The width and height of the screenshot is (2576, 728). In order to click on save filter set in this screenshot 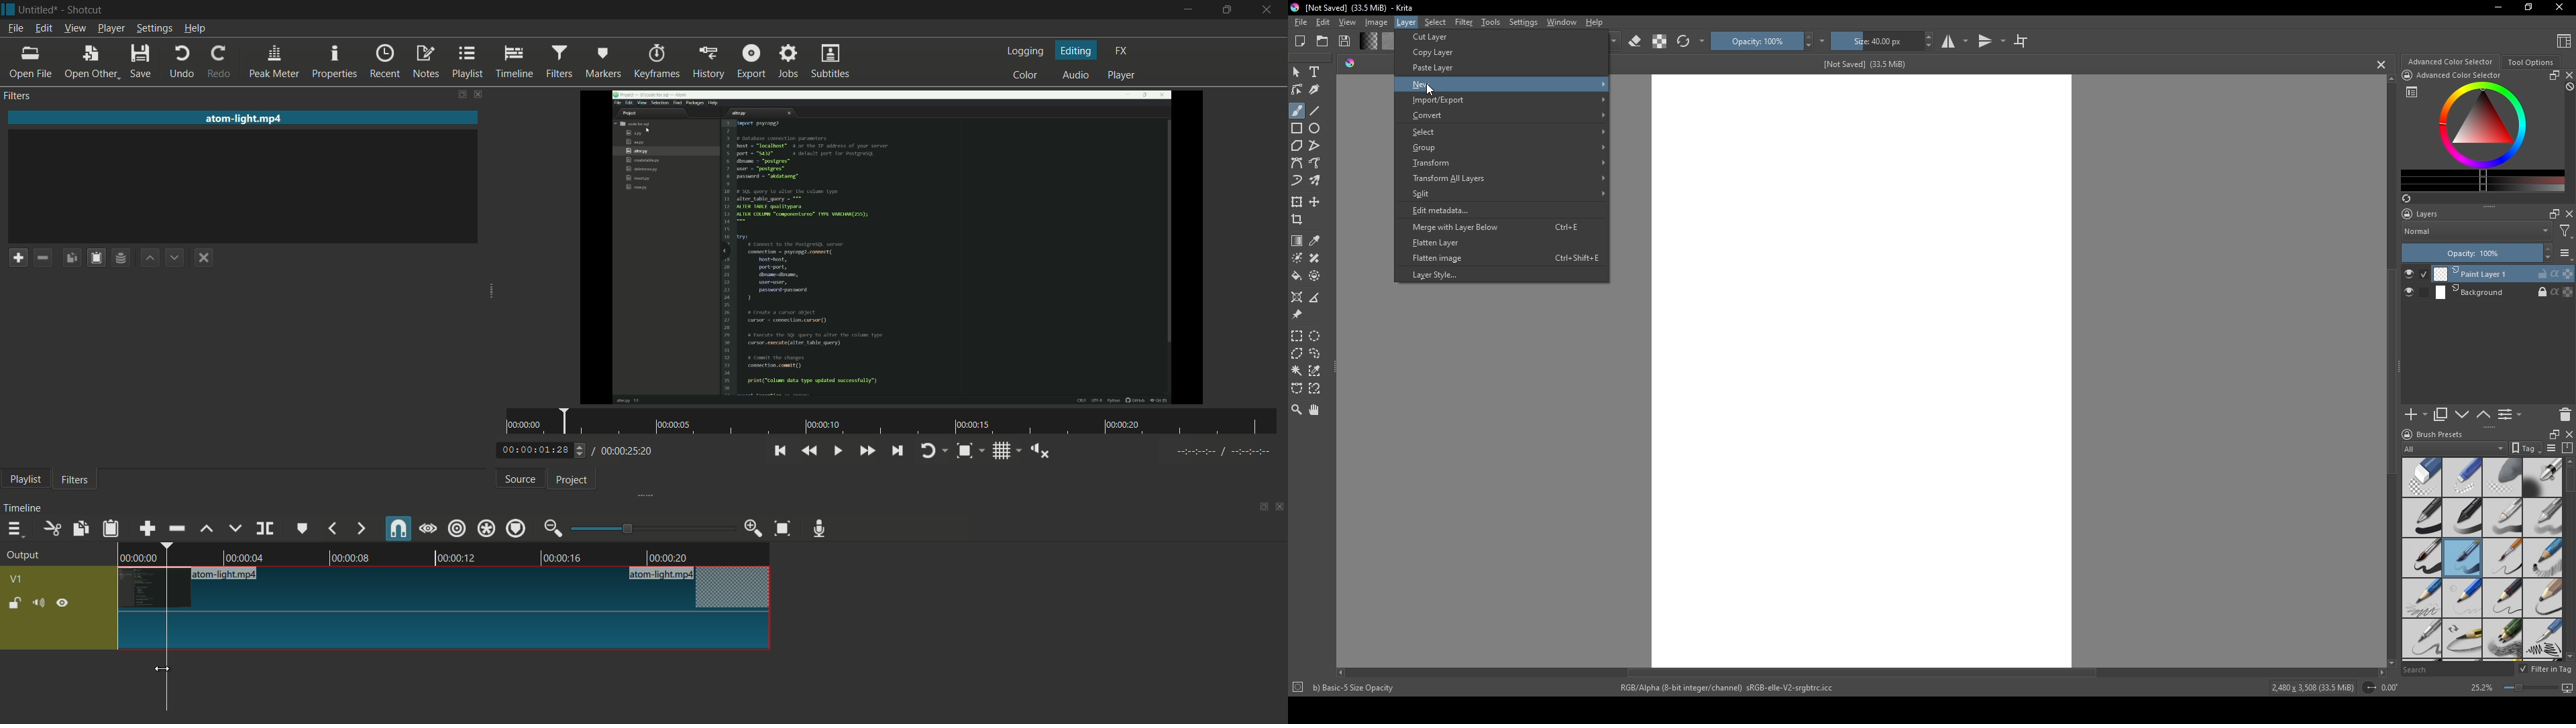, I will do `click(124, 259)`.